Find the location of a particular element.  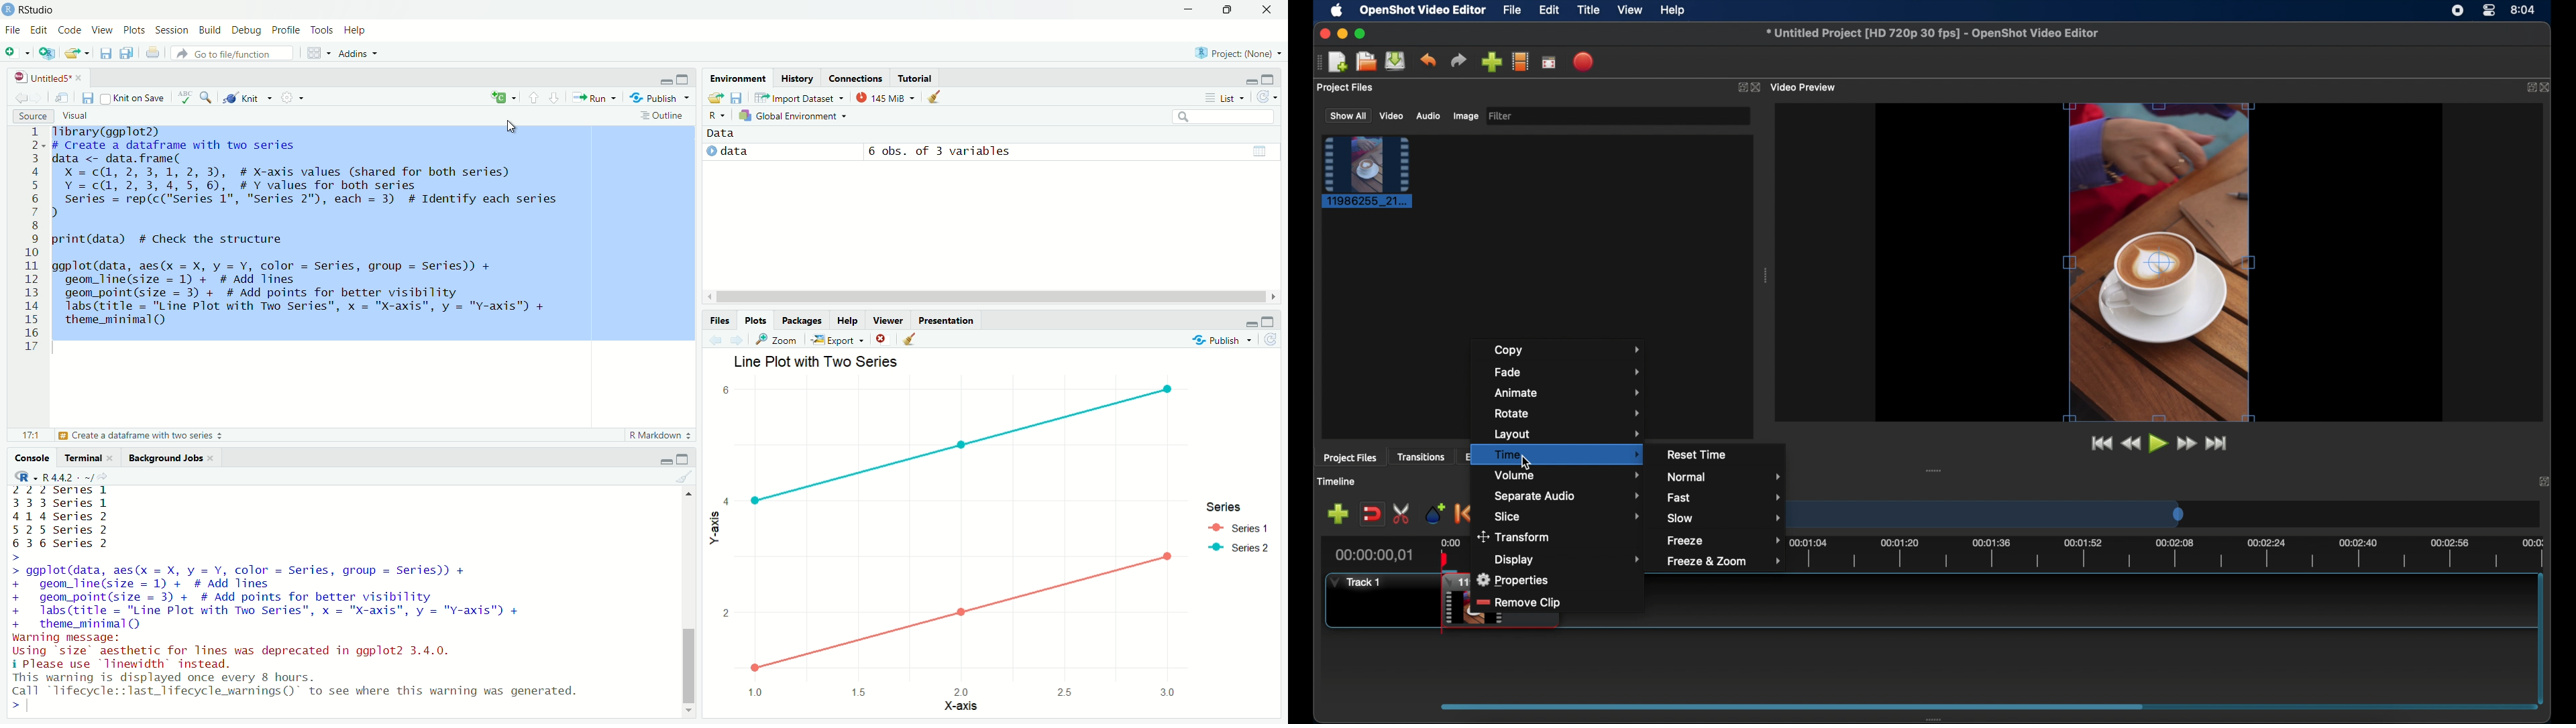

Sessions is located at coordinates (172, 32).